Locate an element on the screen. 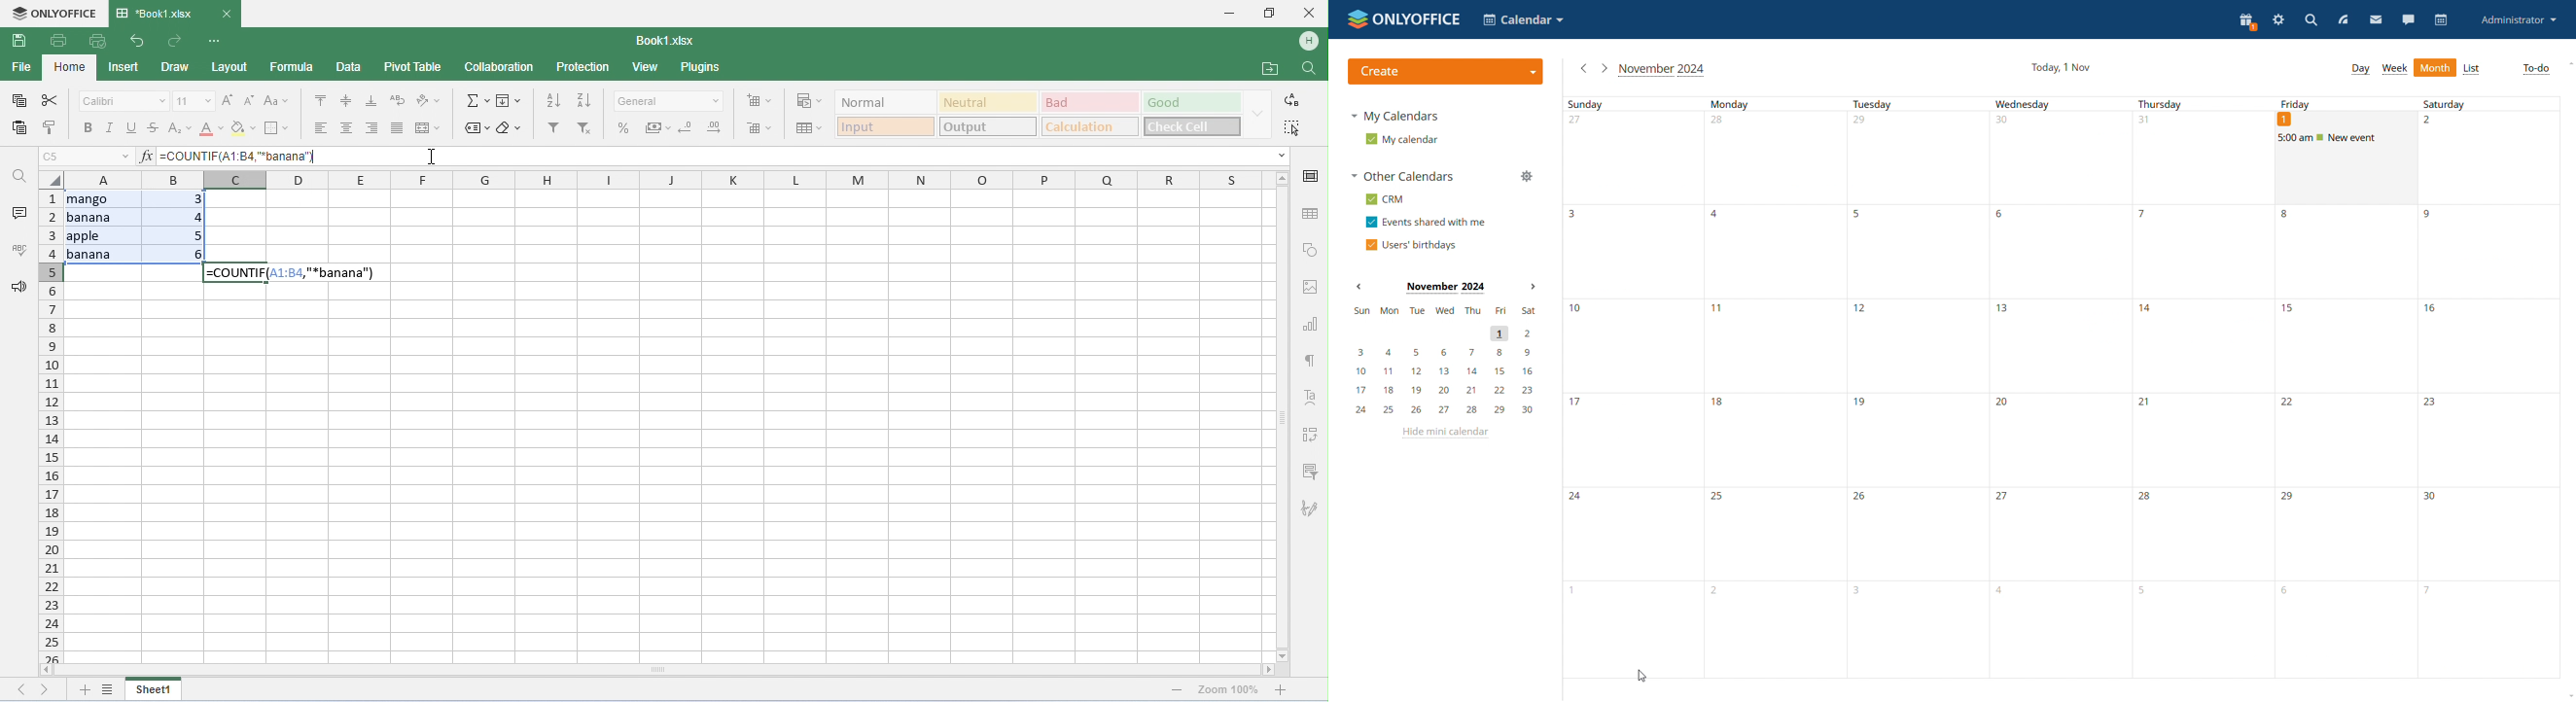  sheet1 is located at coordinates (156, 688).